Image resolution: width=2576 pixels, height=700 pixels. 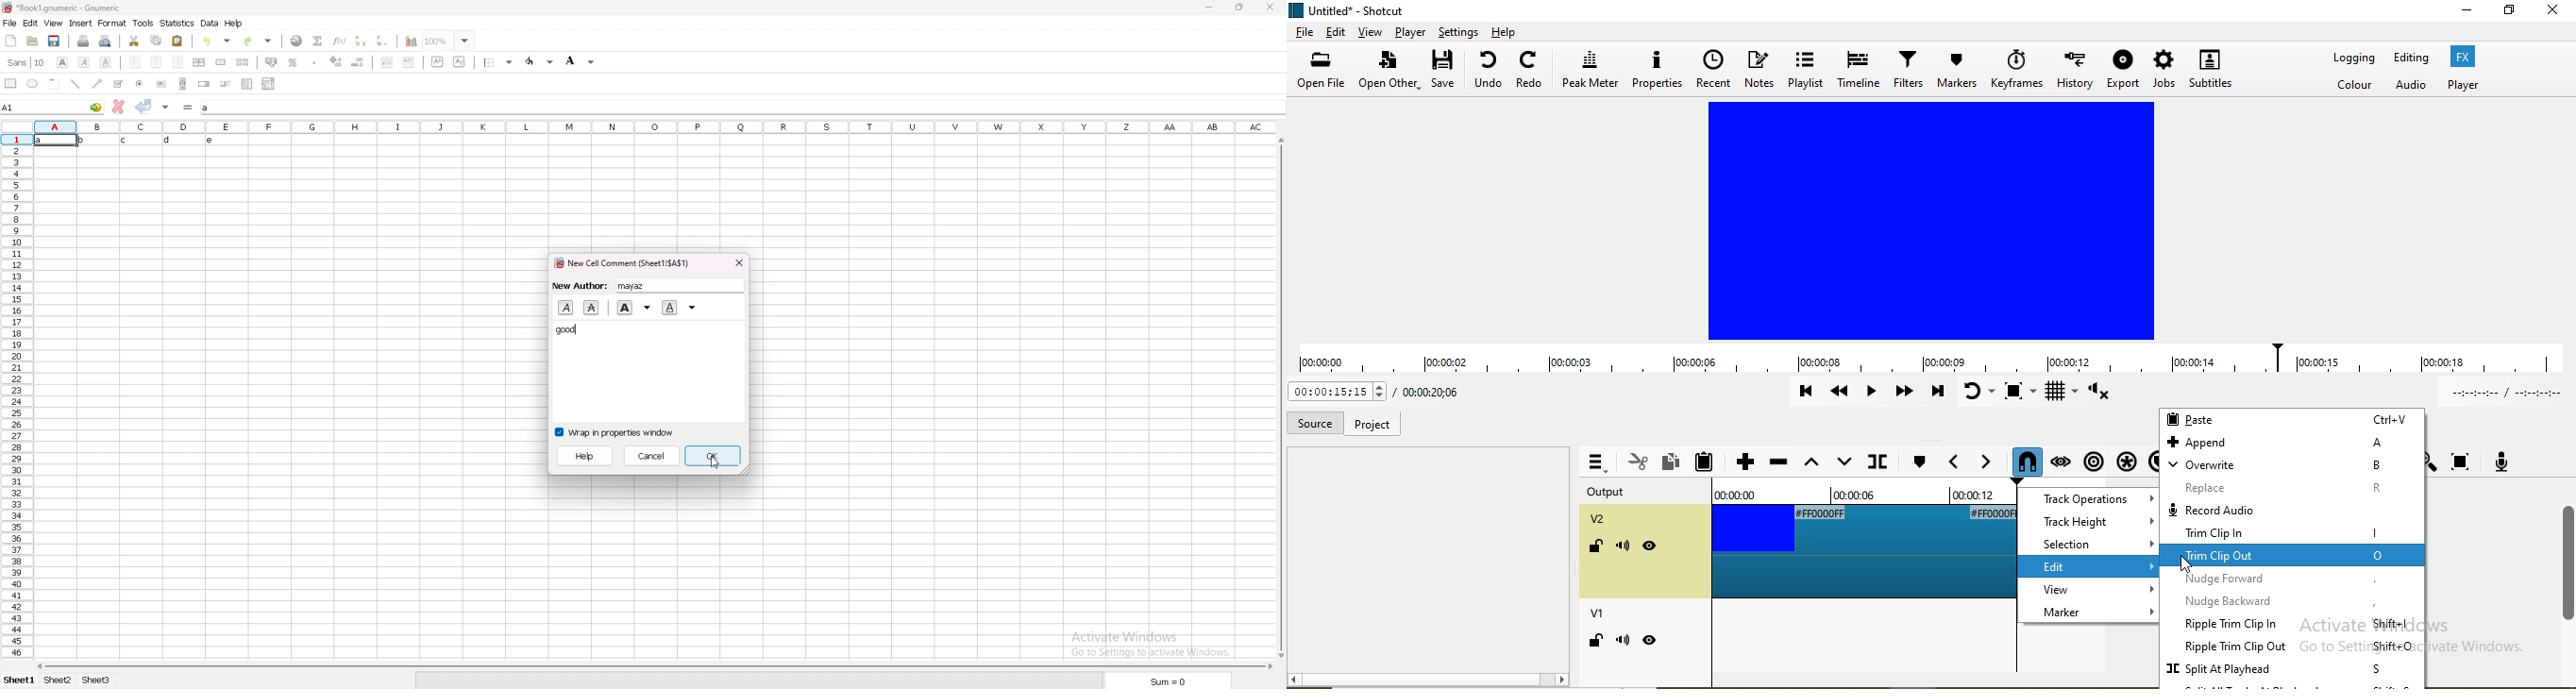 I want to click on hyperlink, so click(x=297, y=41).